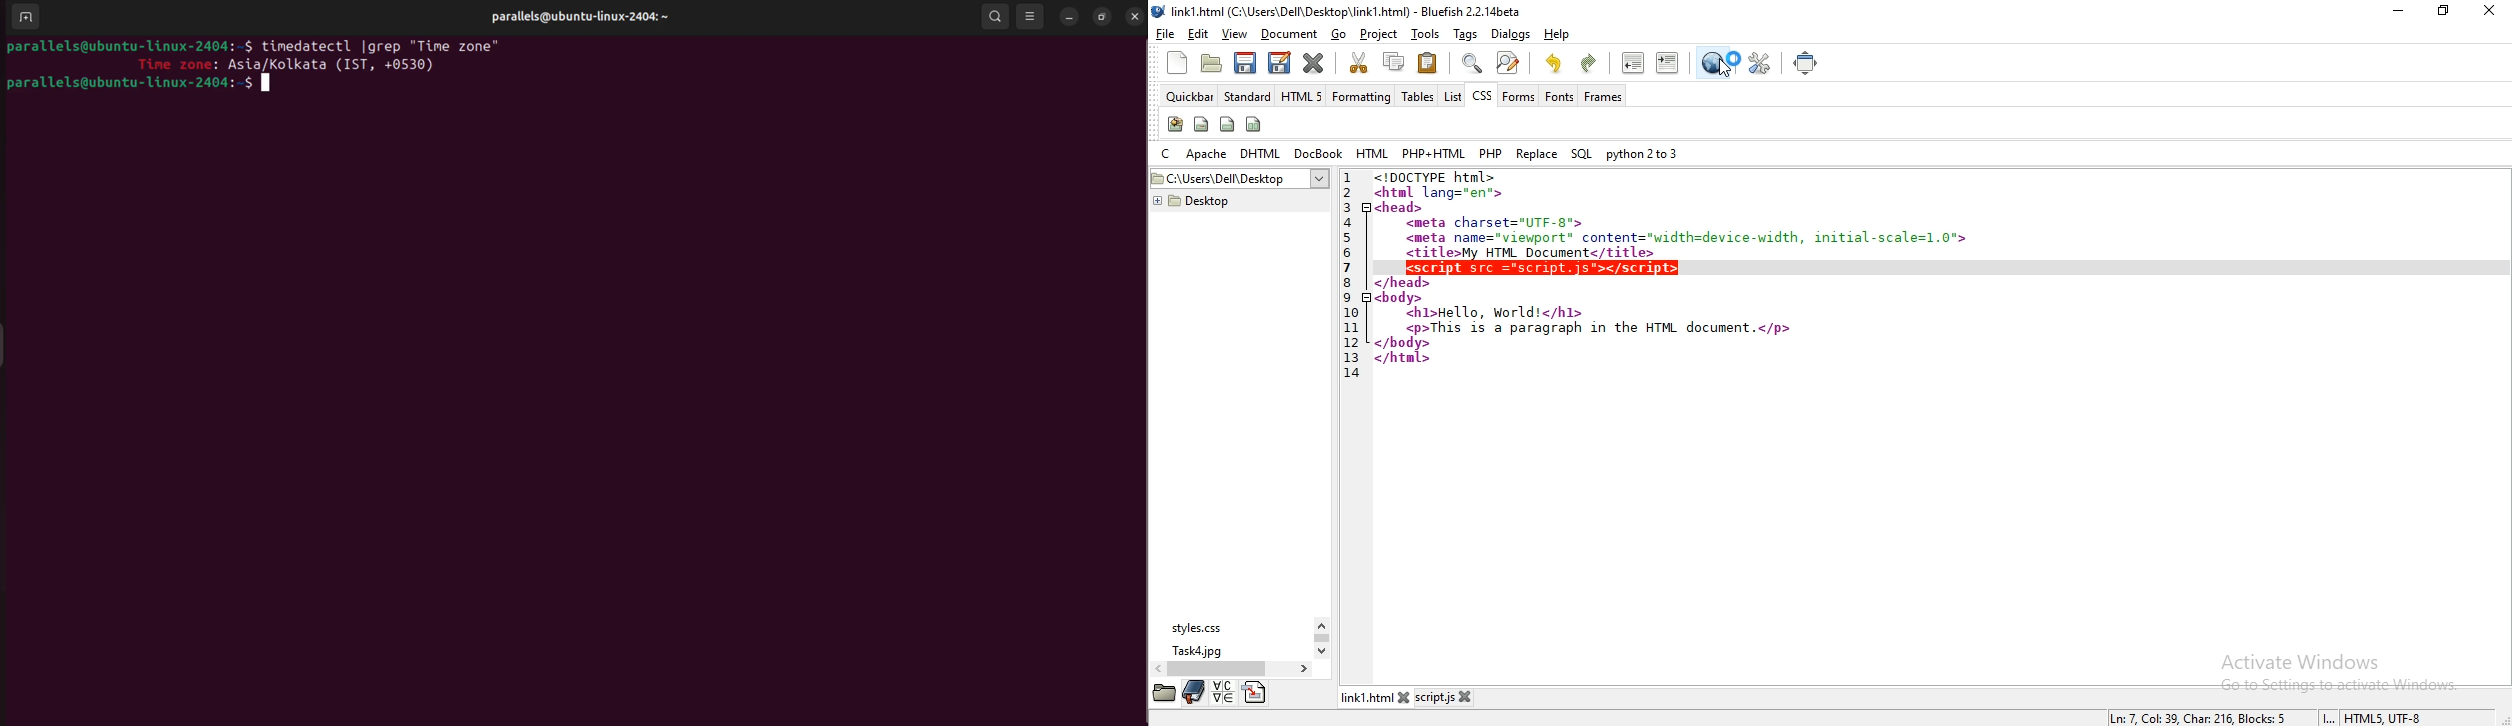 The height and width of the screenshot is (728, 2520). I want to click on close current file, so click(1313, 65).